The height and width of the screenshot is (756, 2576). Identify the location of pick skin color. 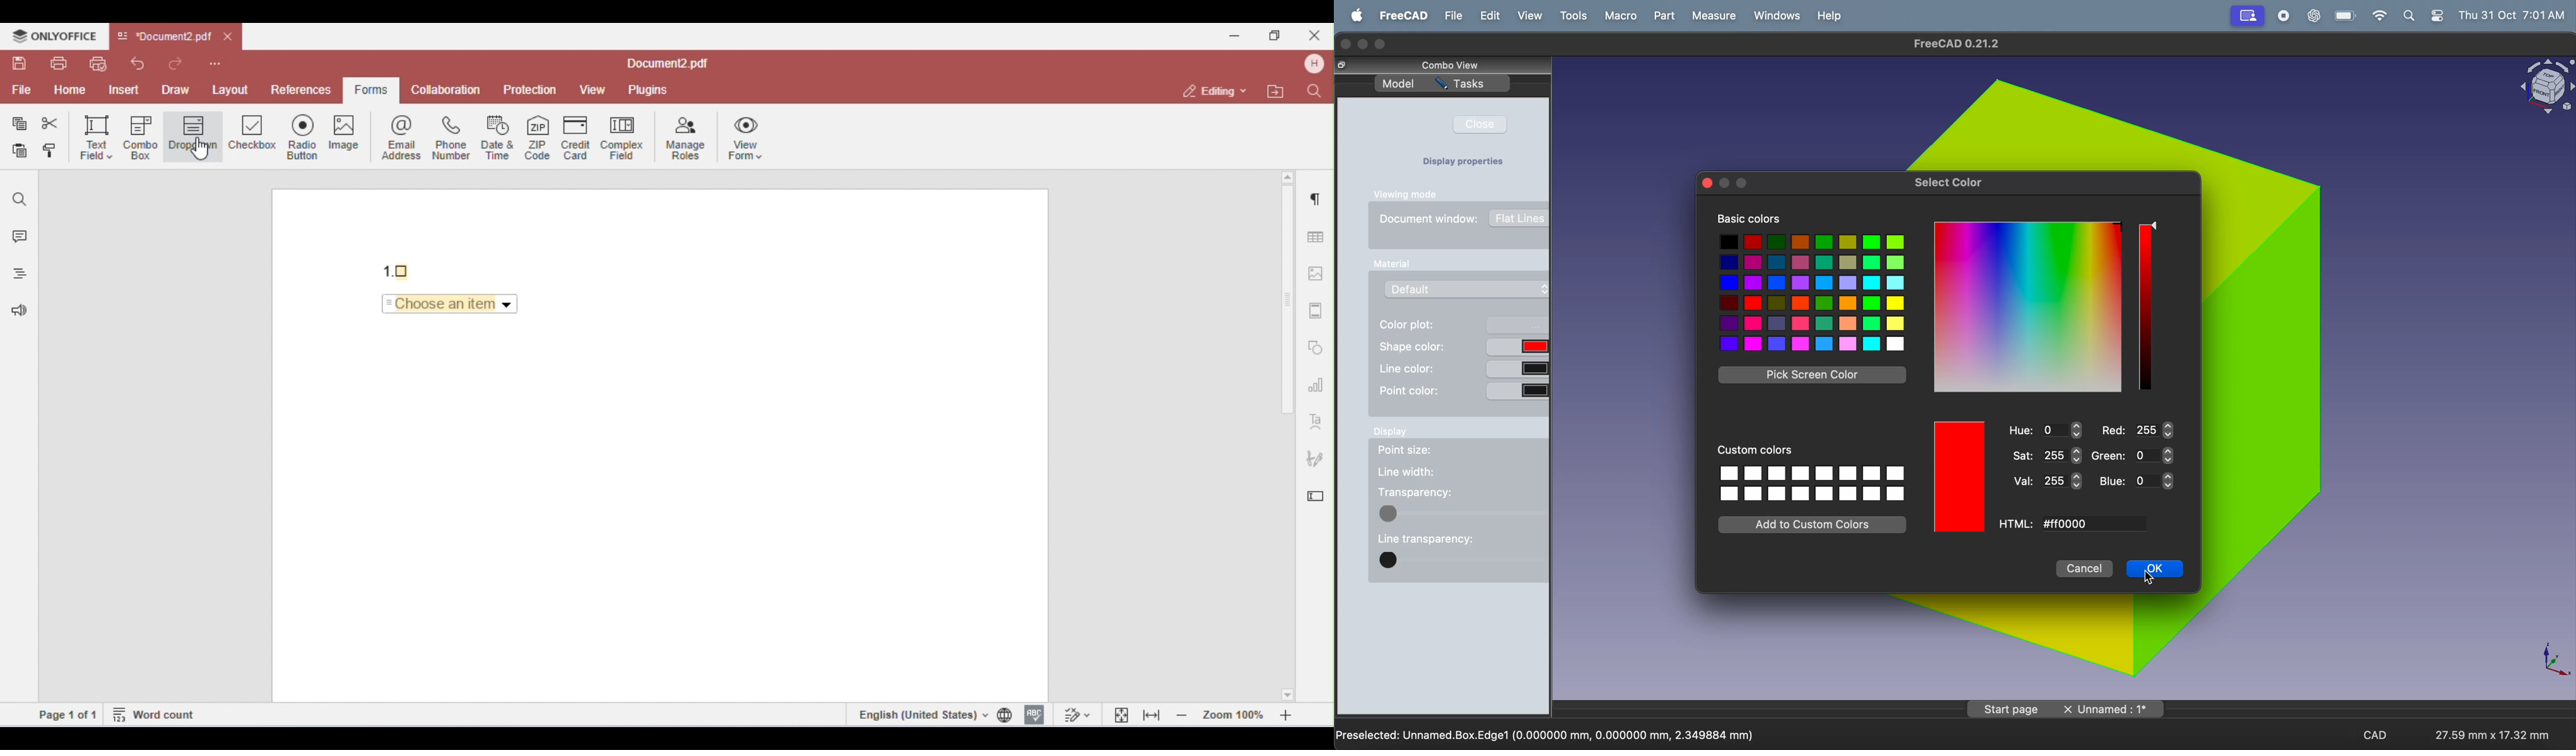
(1813, 375).